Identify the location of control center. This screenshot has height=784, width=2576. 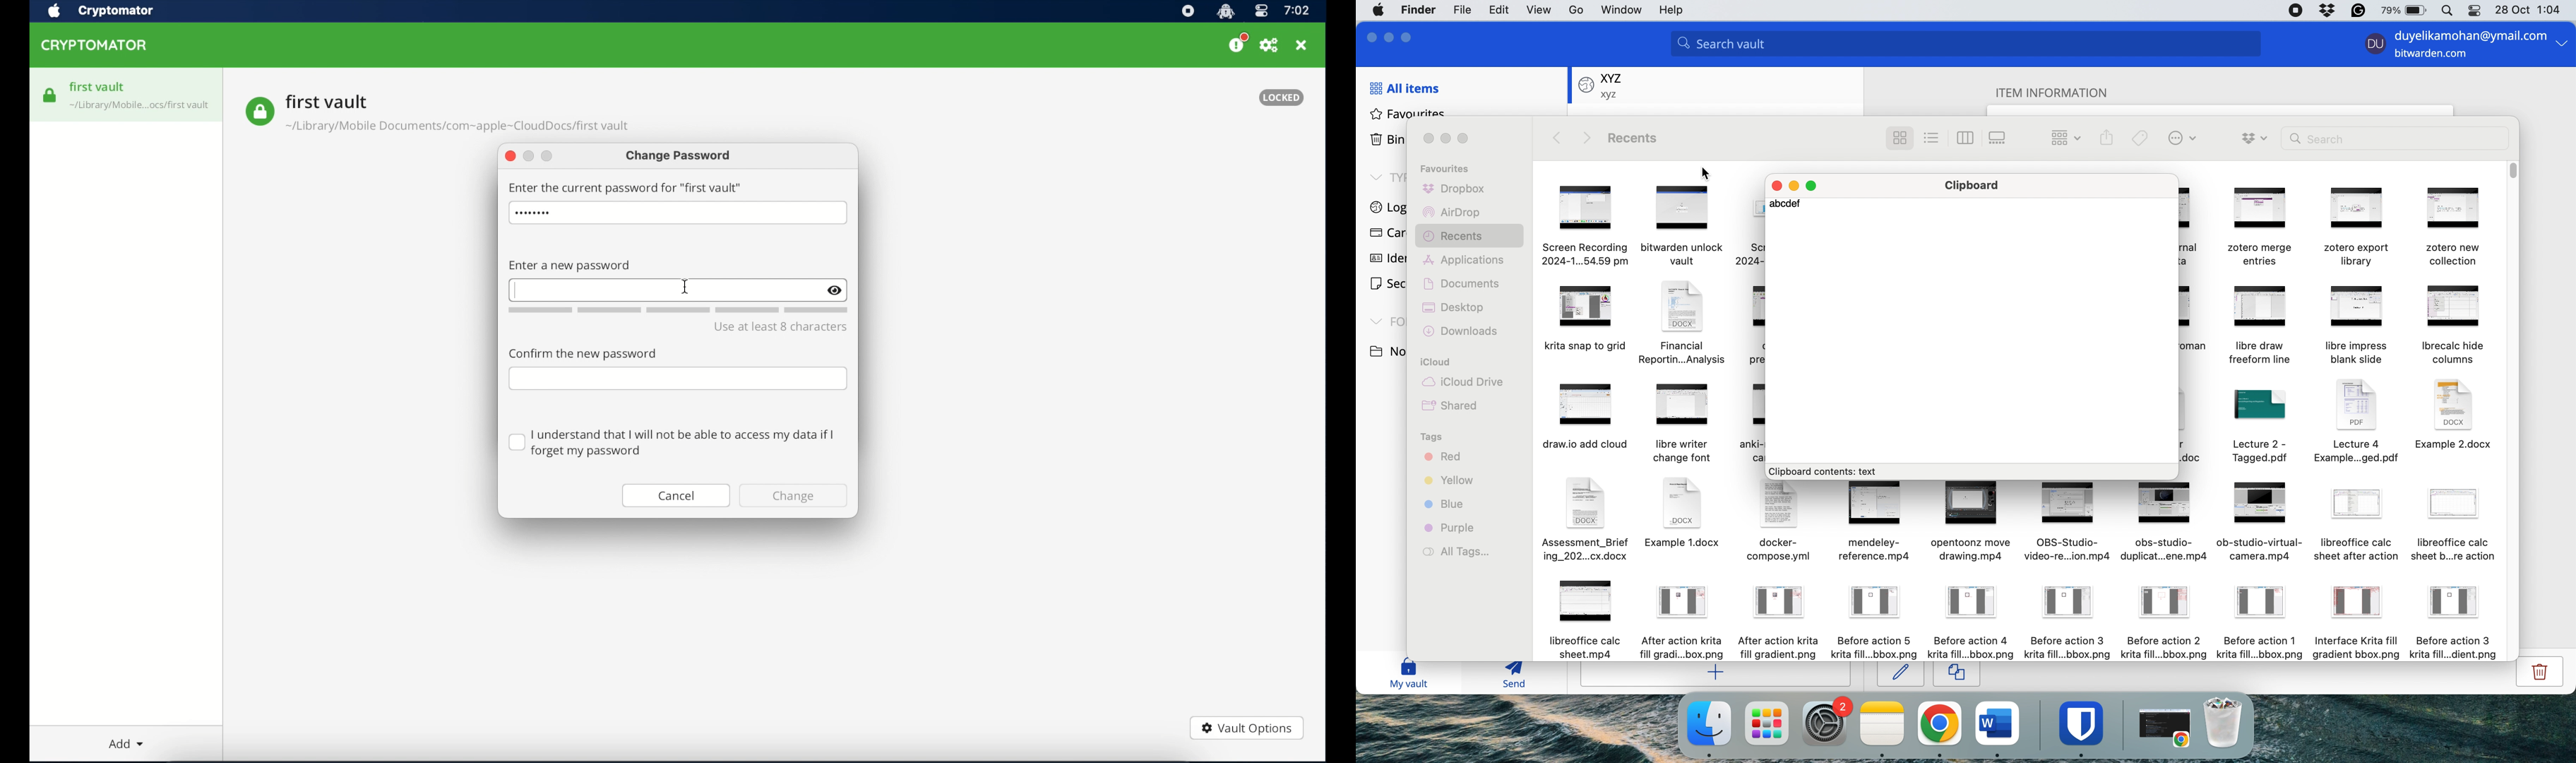
(2473, 13).